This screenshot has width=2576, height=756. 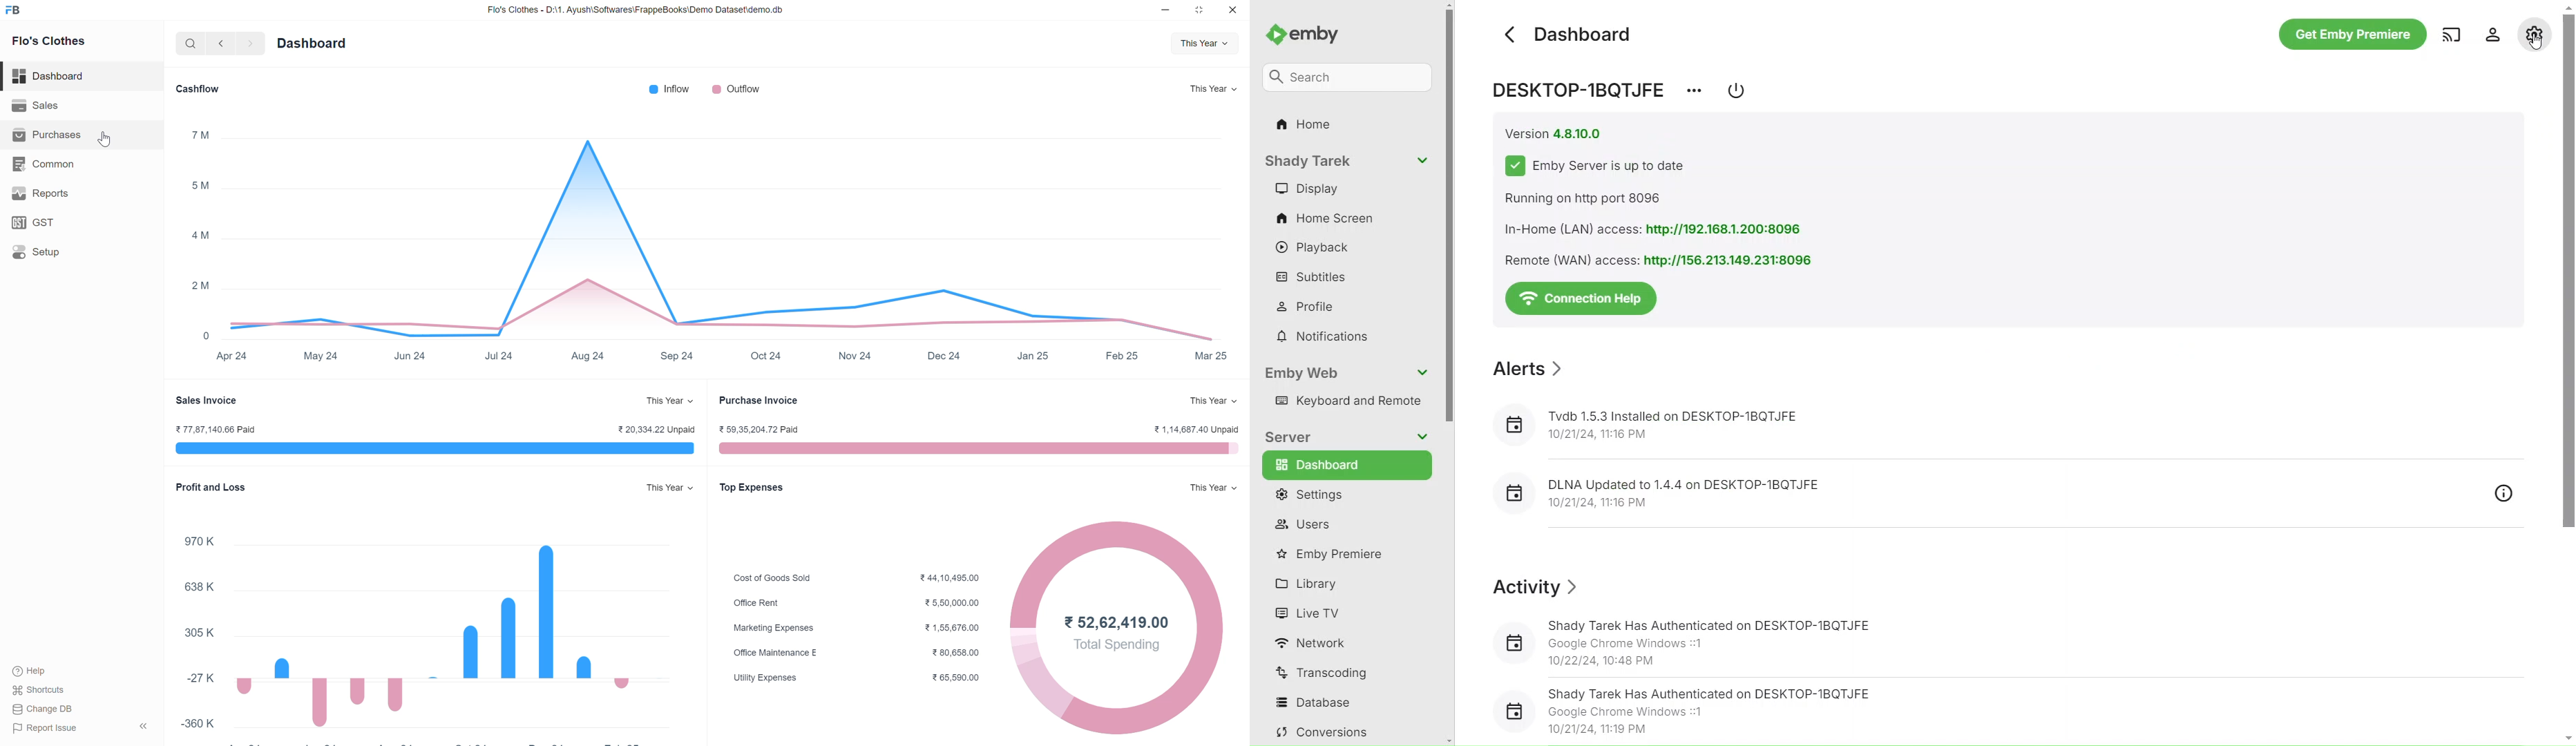 I want to click on Previous, so click(x=221, y=43).